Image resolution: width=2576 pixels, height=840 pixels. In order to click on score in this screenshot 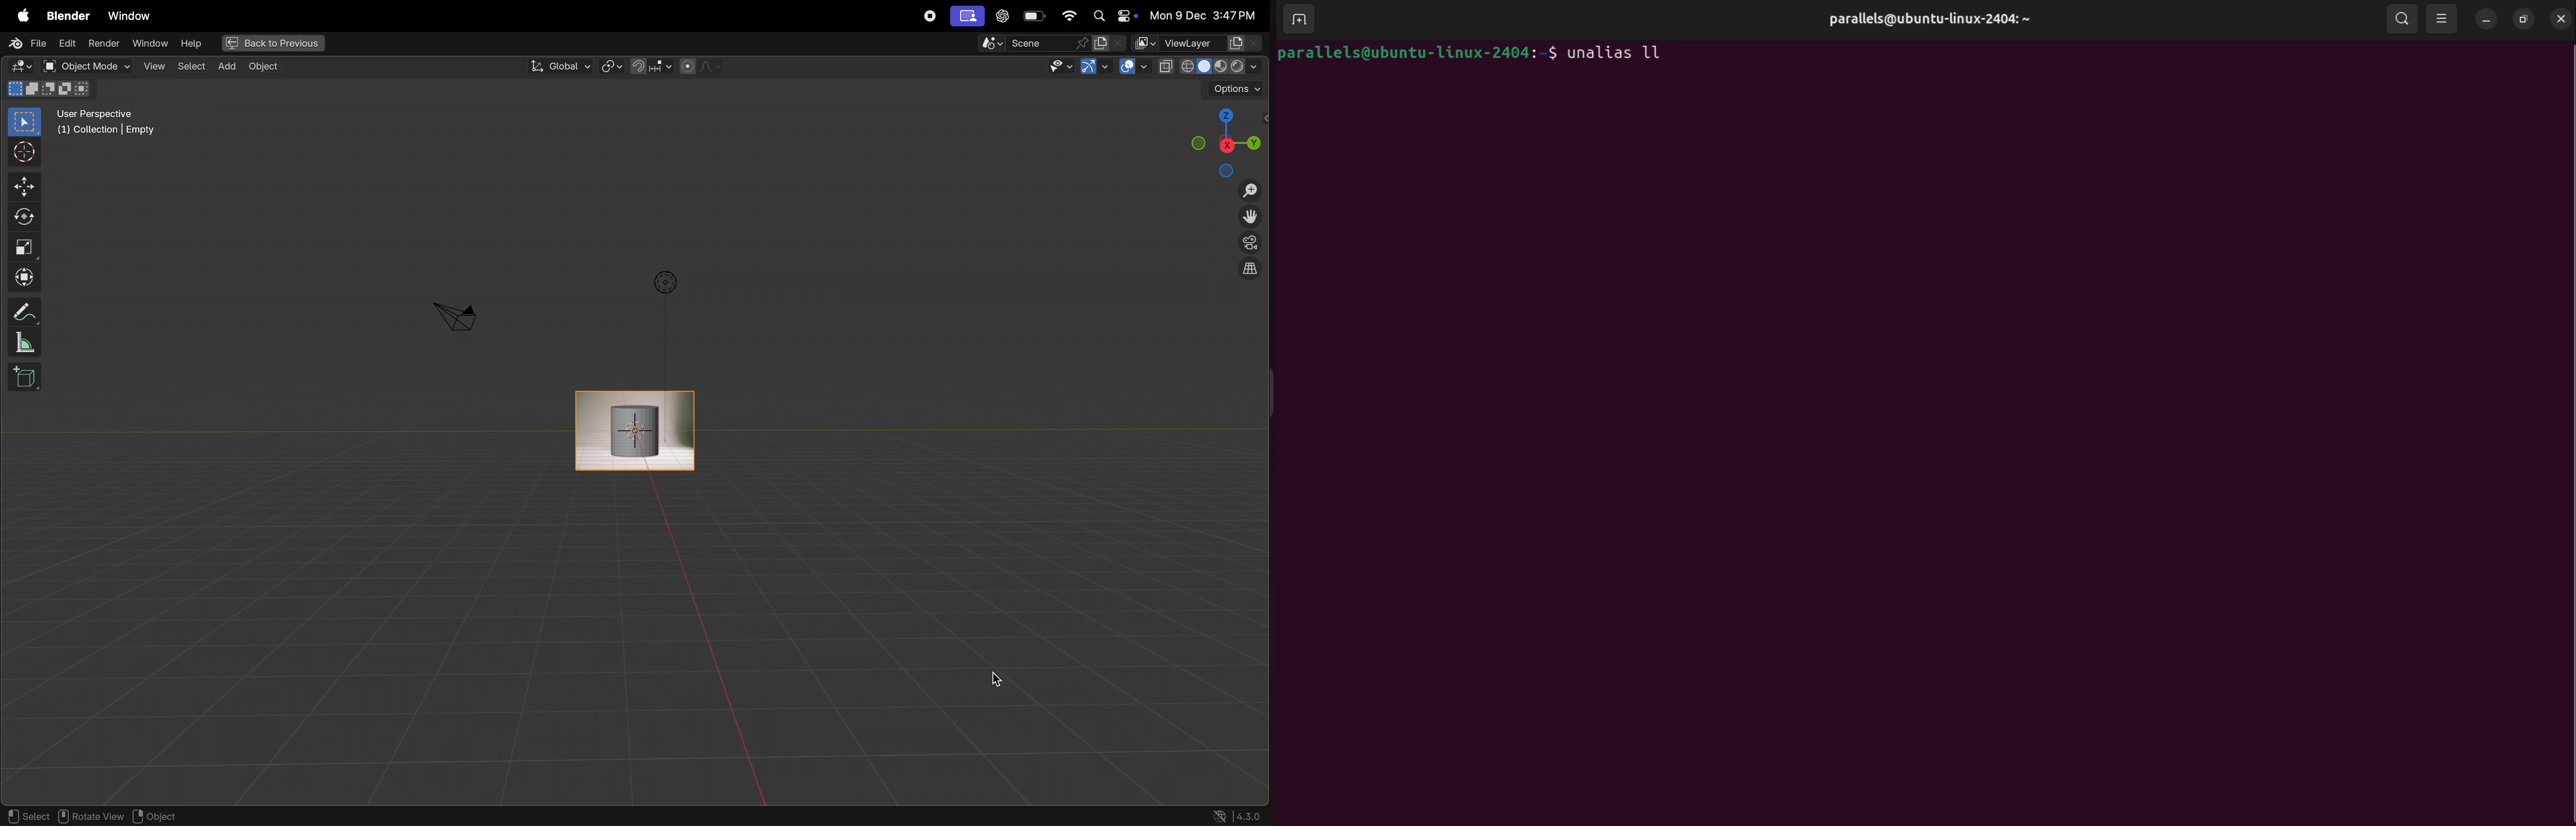, I will do `click(1034, 42)`.